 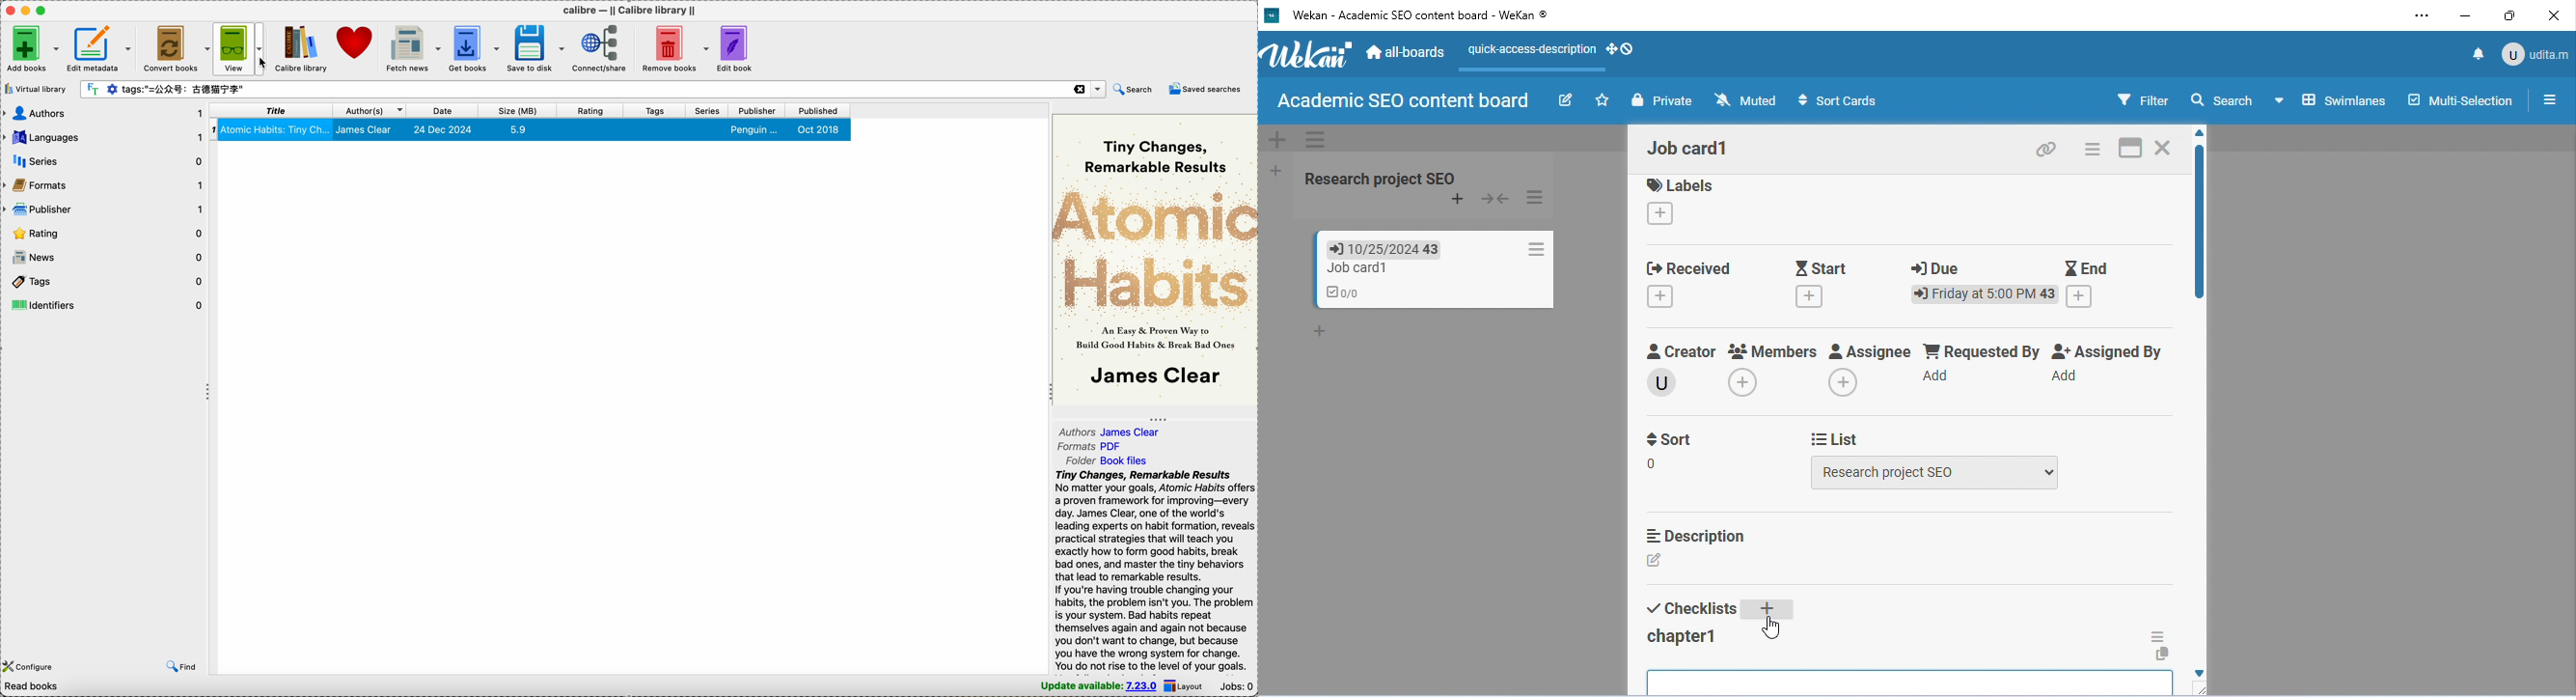 What do you see at coordinates (2130, 149) in the screenshot?
I see `maximize card` at bounding box center [2130, 149].